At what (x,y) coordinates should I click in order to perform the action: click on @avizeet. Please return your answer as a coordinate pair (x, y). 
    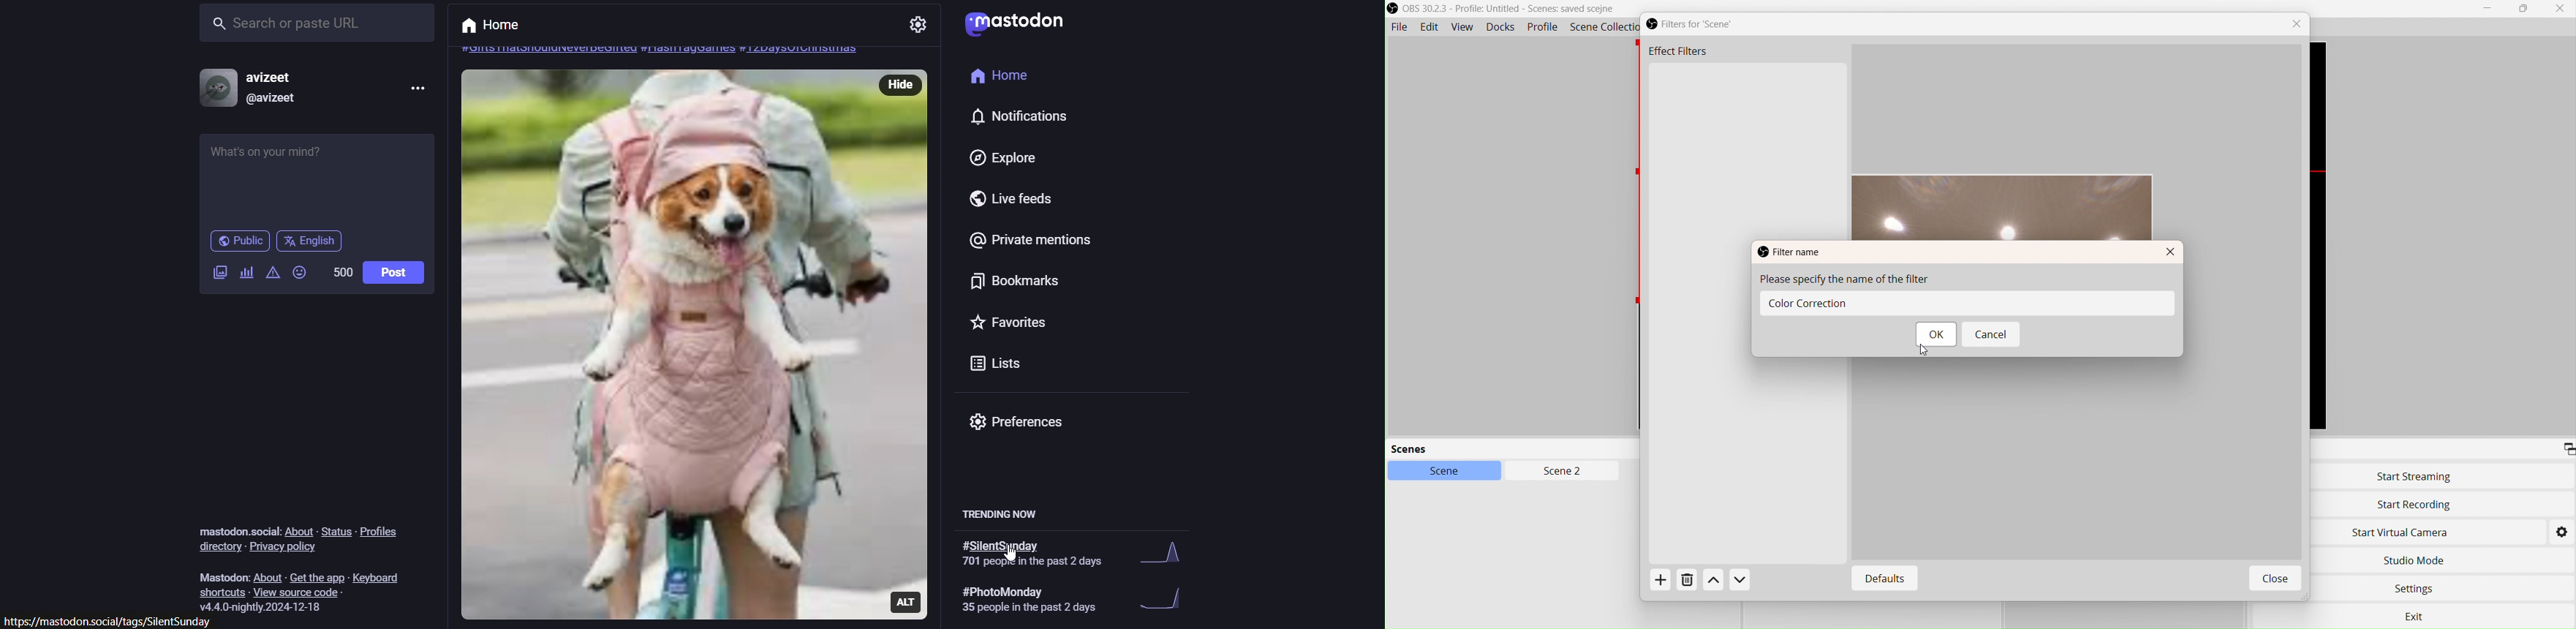
    Looking at the image, I should click on (271, 99).